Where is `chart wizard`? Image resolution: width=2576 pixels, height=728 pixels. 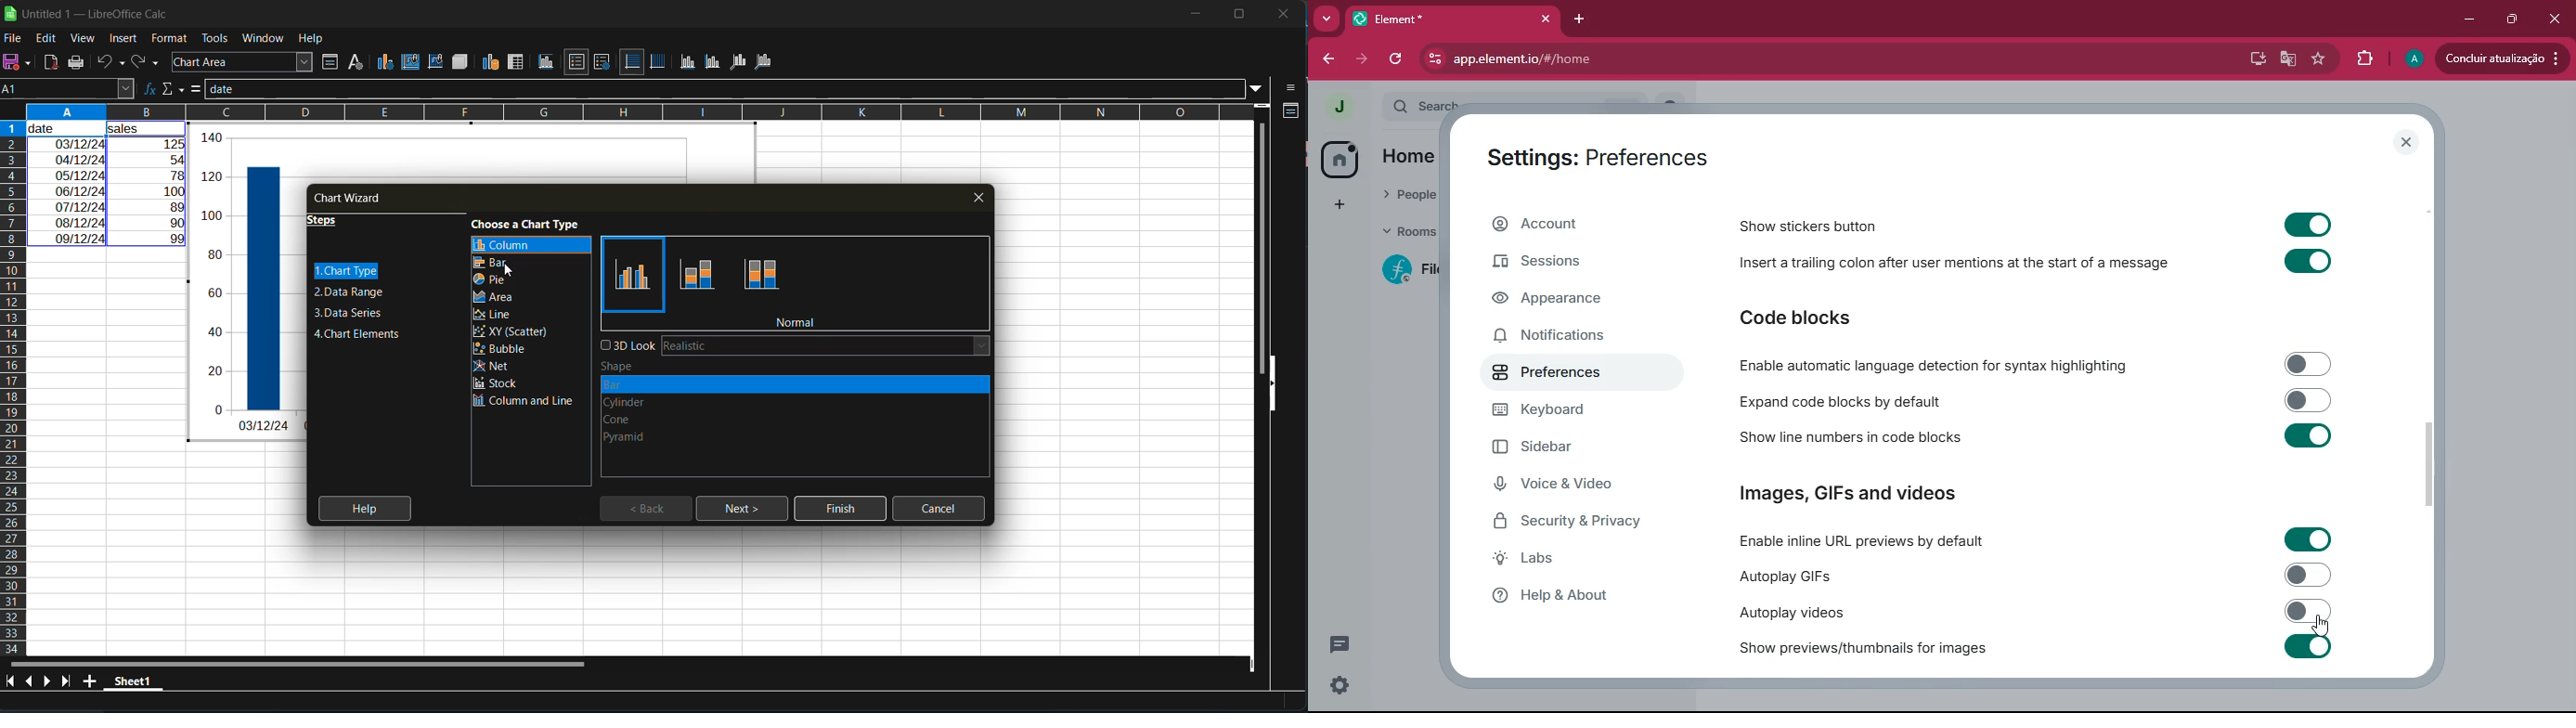 chart wizard is located at coordinates (356, 199).